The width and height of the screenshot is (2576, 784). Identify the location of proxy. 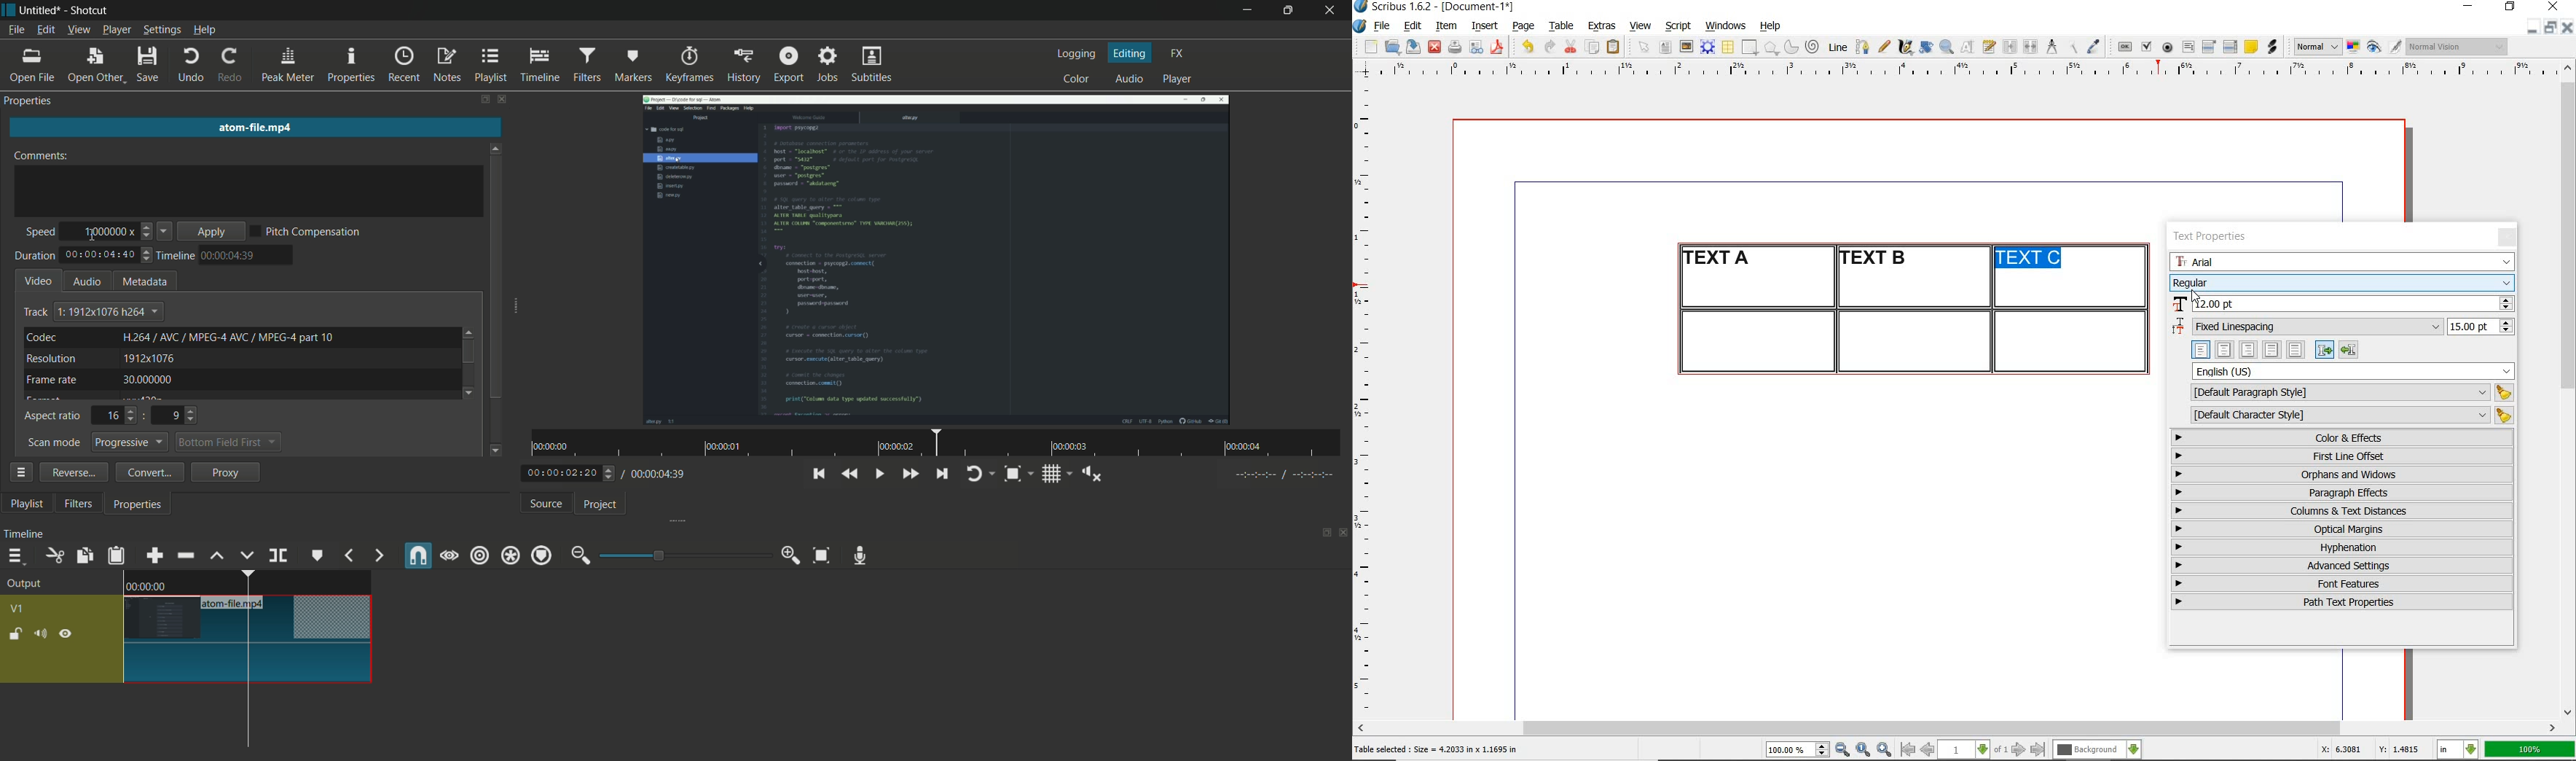
(224, 471).